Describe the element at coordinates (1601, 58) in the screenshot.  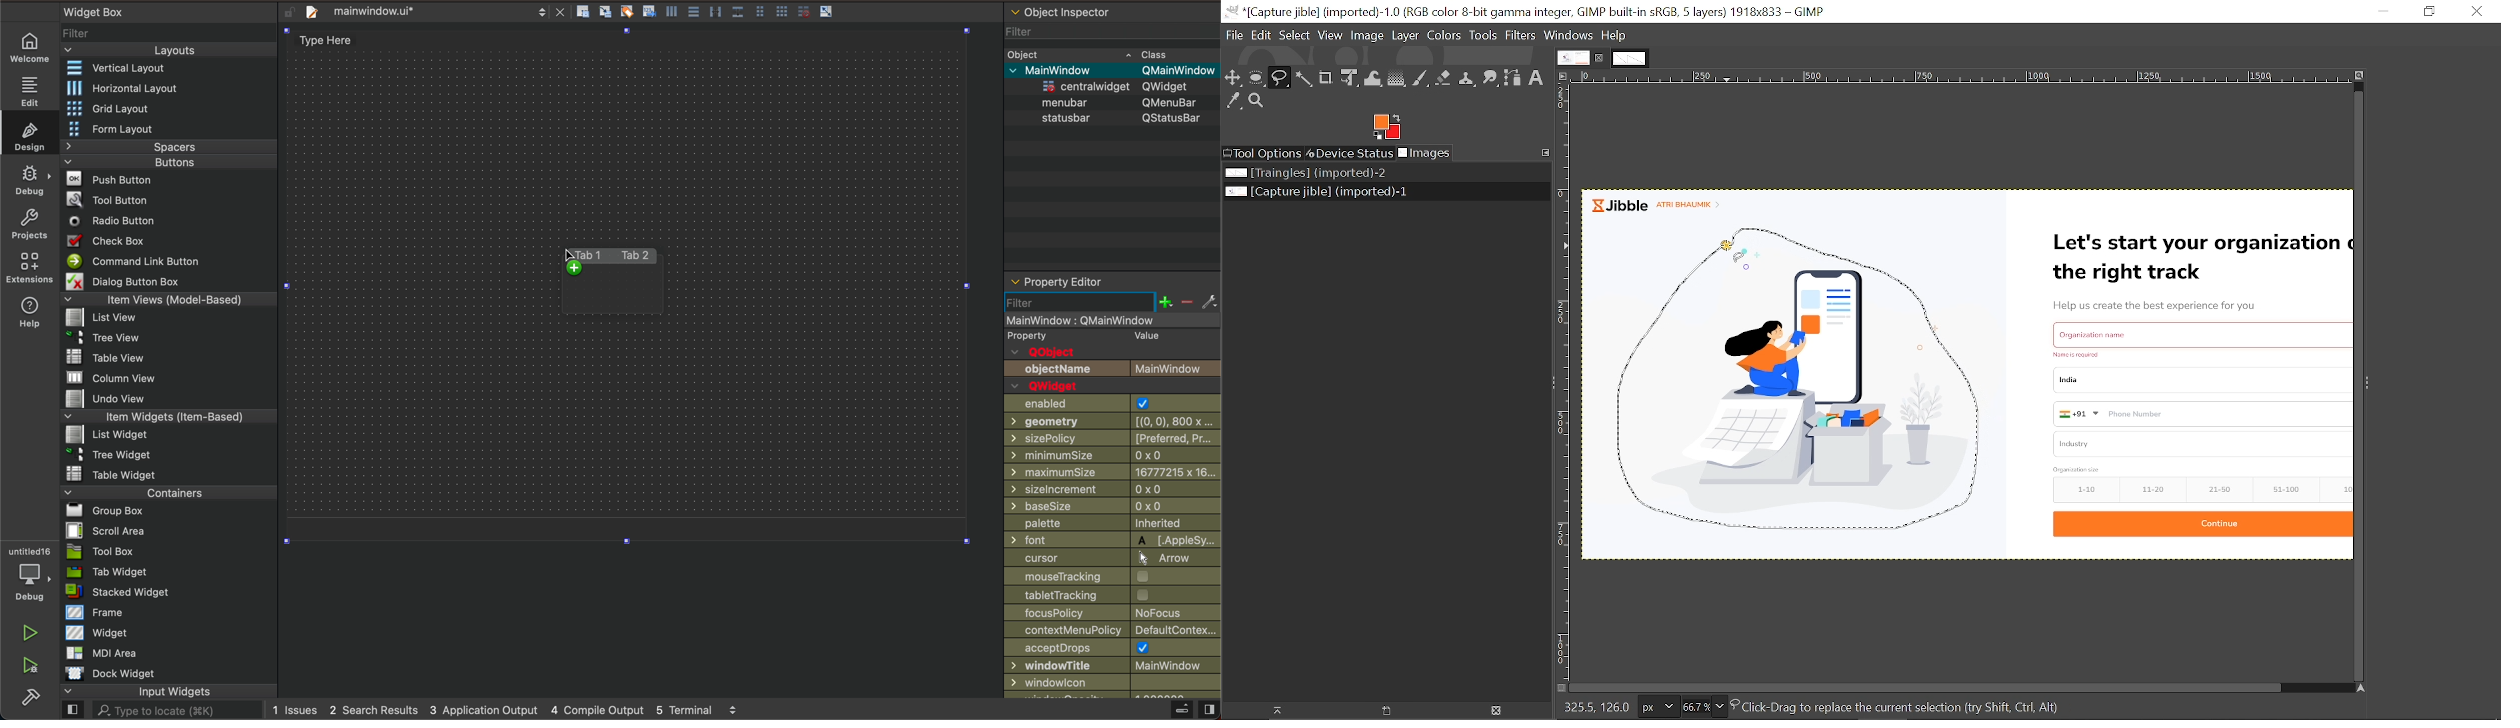
I see `Close current tab` at that location.